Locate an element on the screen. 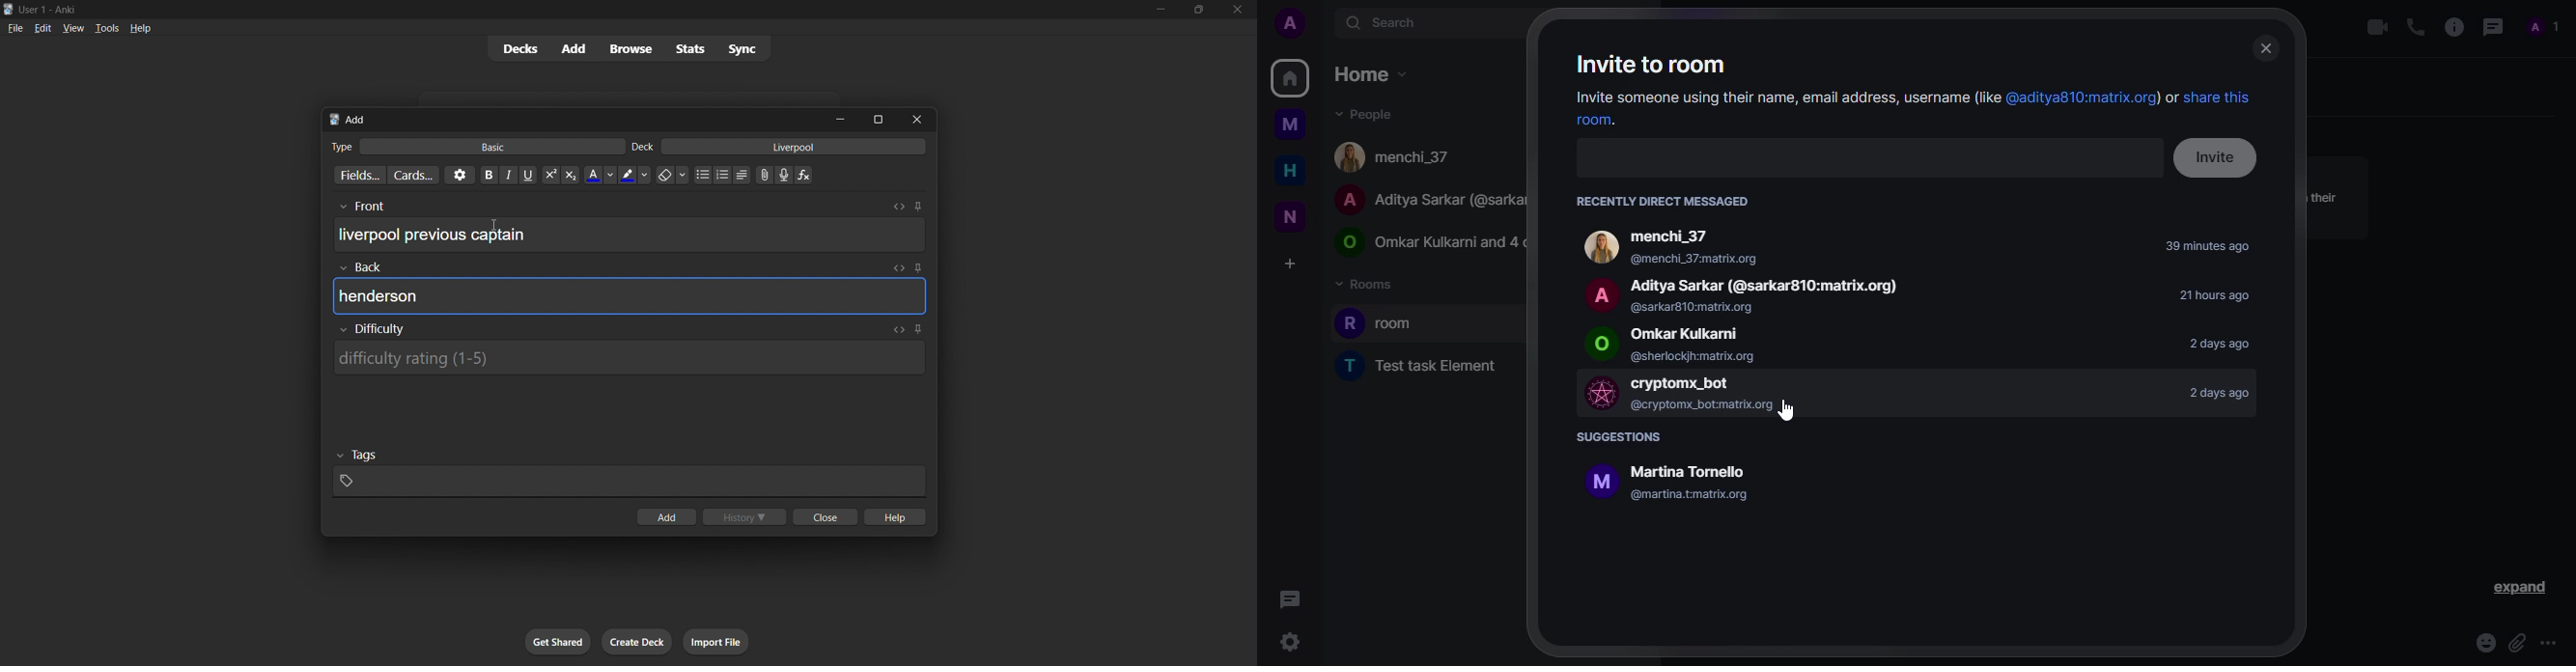  logo is located at coordinates (1602, 487).